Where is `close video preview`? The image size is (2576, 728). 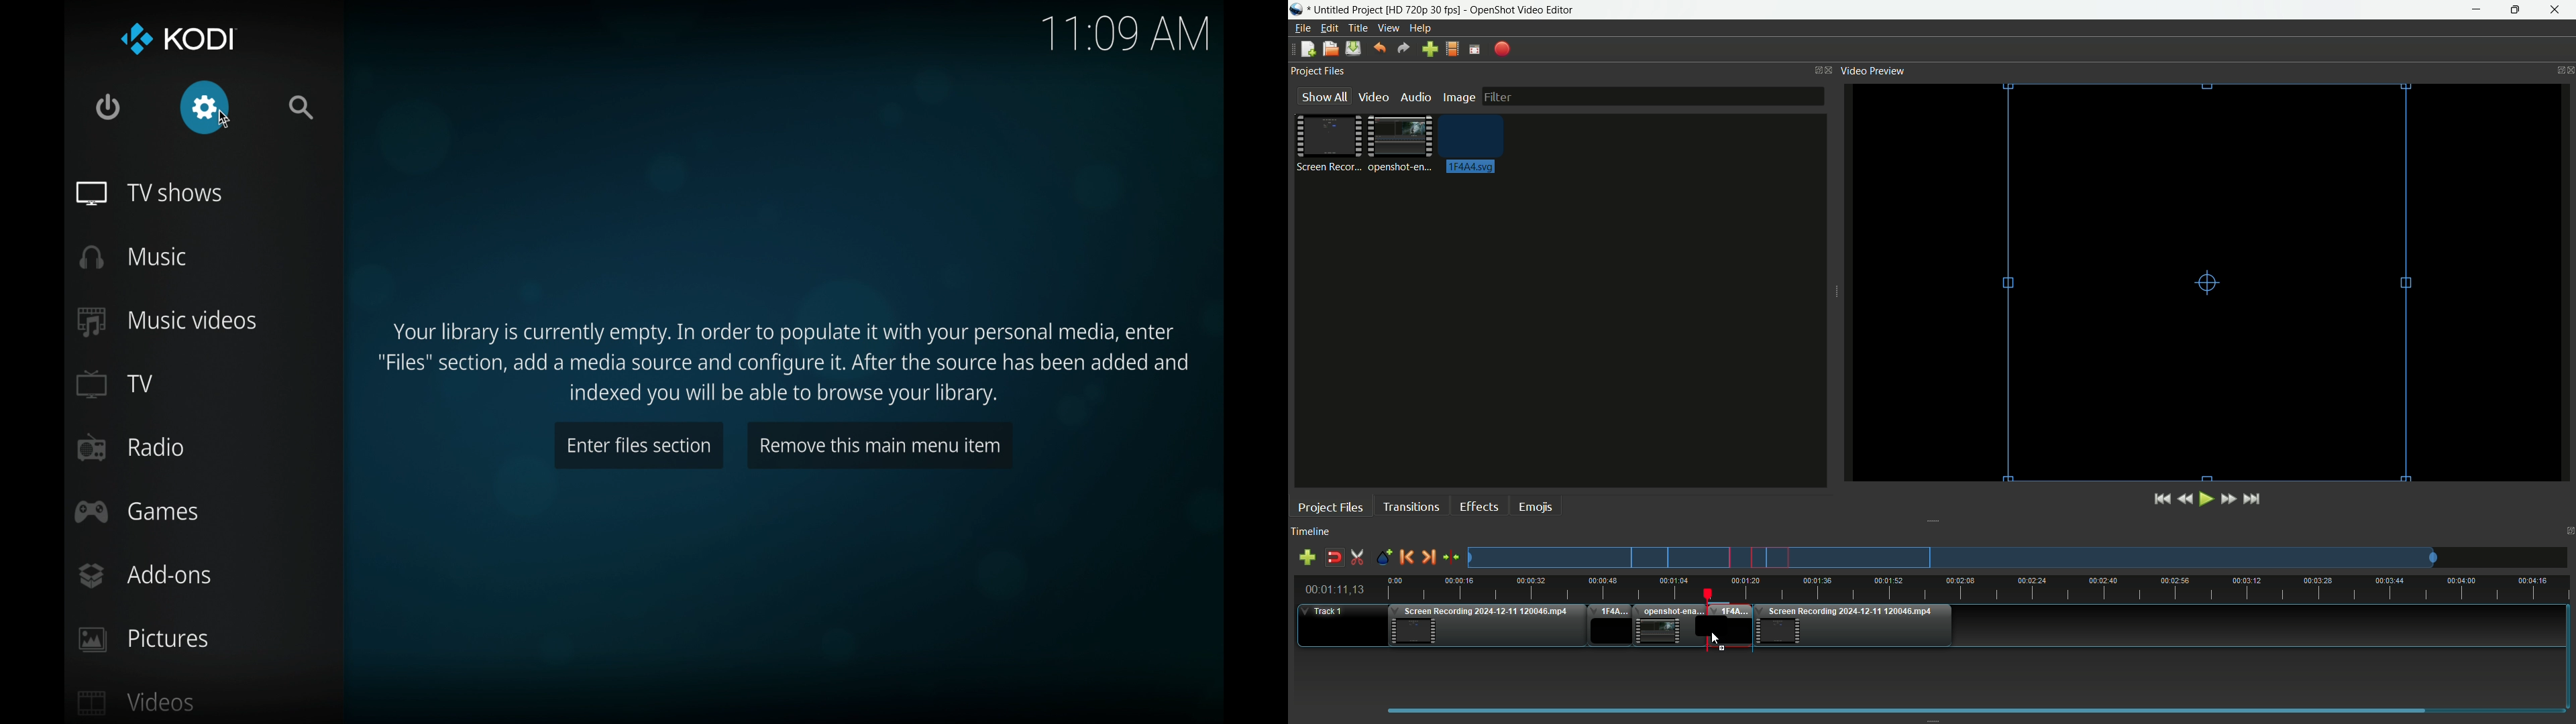
close video preview is located at coordinates (2568, 69).